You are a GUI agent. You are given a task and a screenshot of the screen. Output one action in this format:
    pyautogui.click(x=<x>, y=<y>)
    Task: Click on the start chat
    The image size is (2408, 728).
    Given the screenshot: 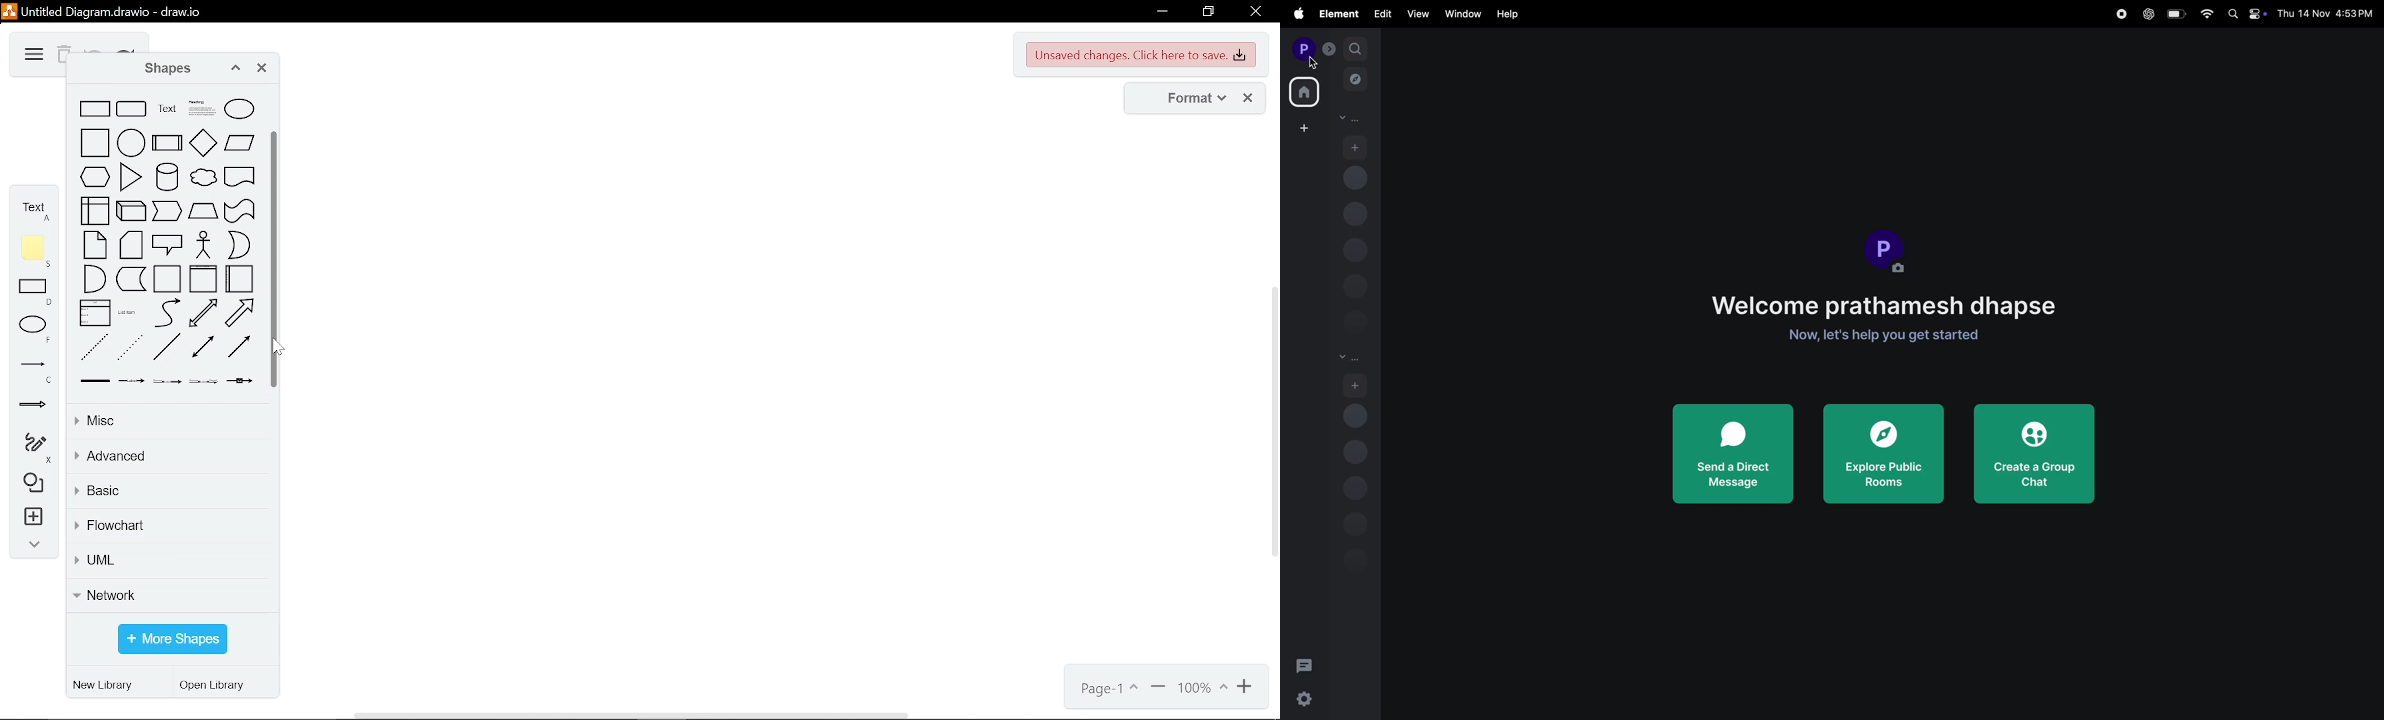 What is the action you would take?
    pyautogui.click(x=1355, y=148)
    